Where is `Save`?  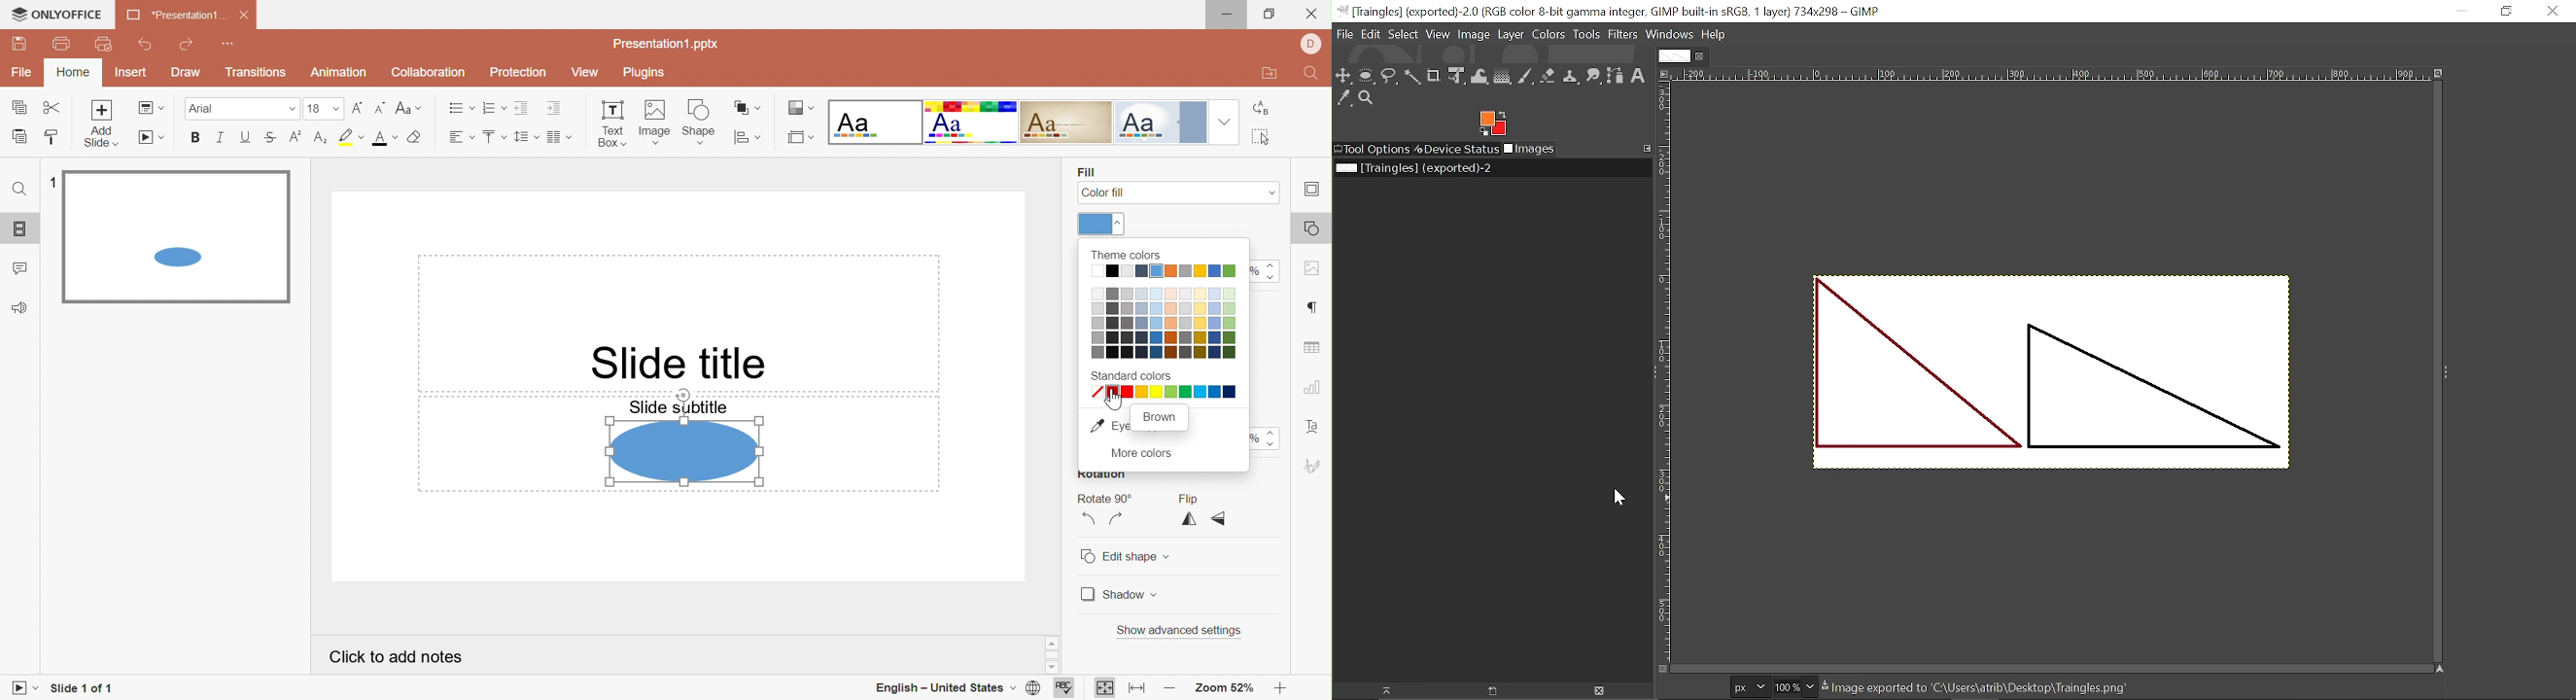
Save is located at coordinates (20, 45).